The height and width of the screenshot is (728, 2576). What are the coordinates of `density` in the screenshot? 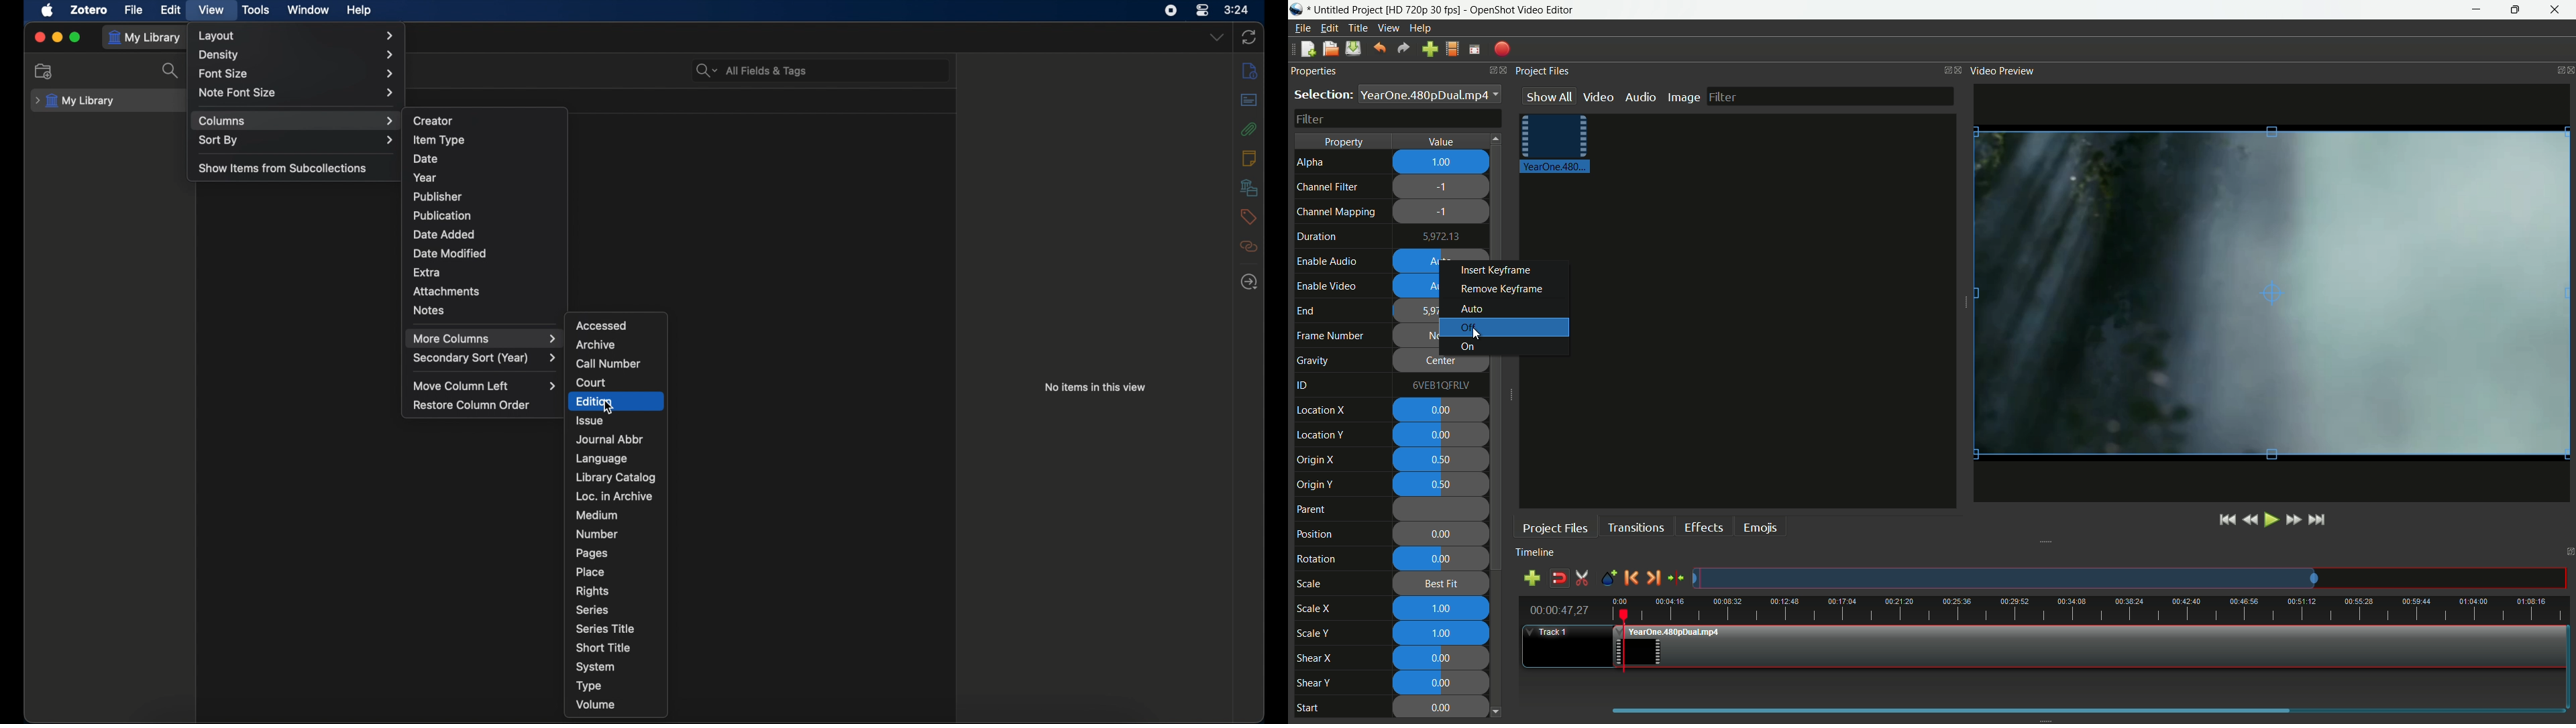 It's located at (297, 54).